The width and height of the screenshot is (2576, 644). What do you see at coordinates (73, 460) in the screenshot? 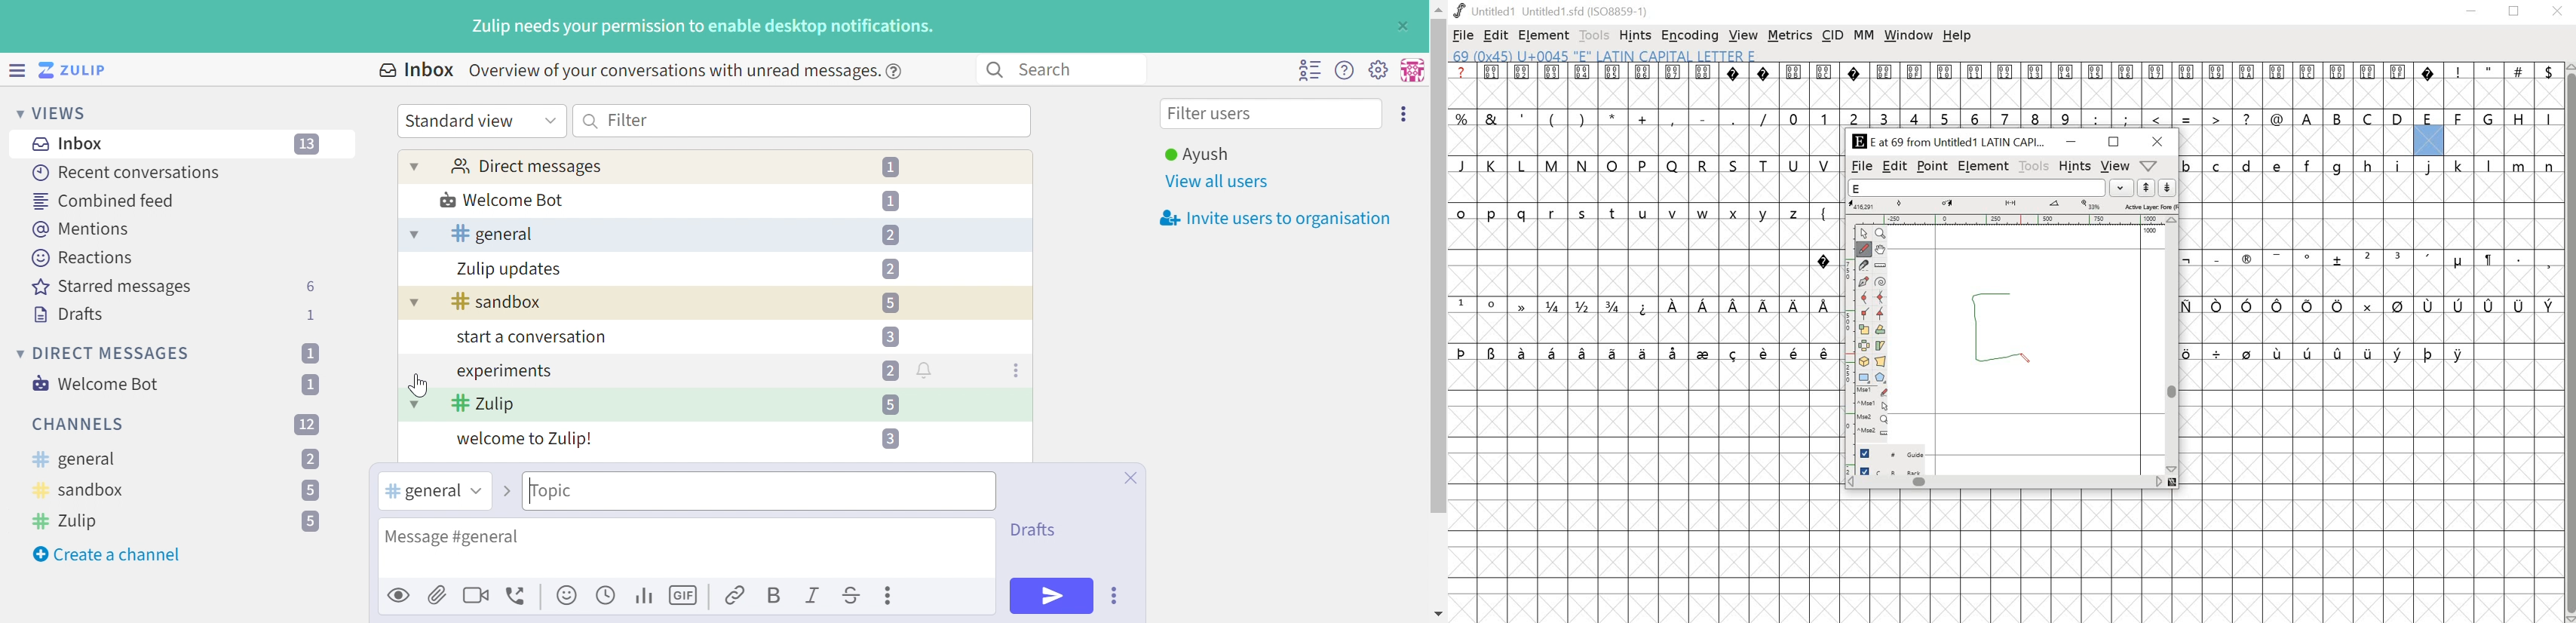
I see `general` at bounding box center [73, 460].